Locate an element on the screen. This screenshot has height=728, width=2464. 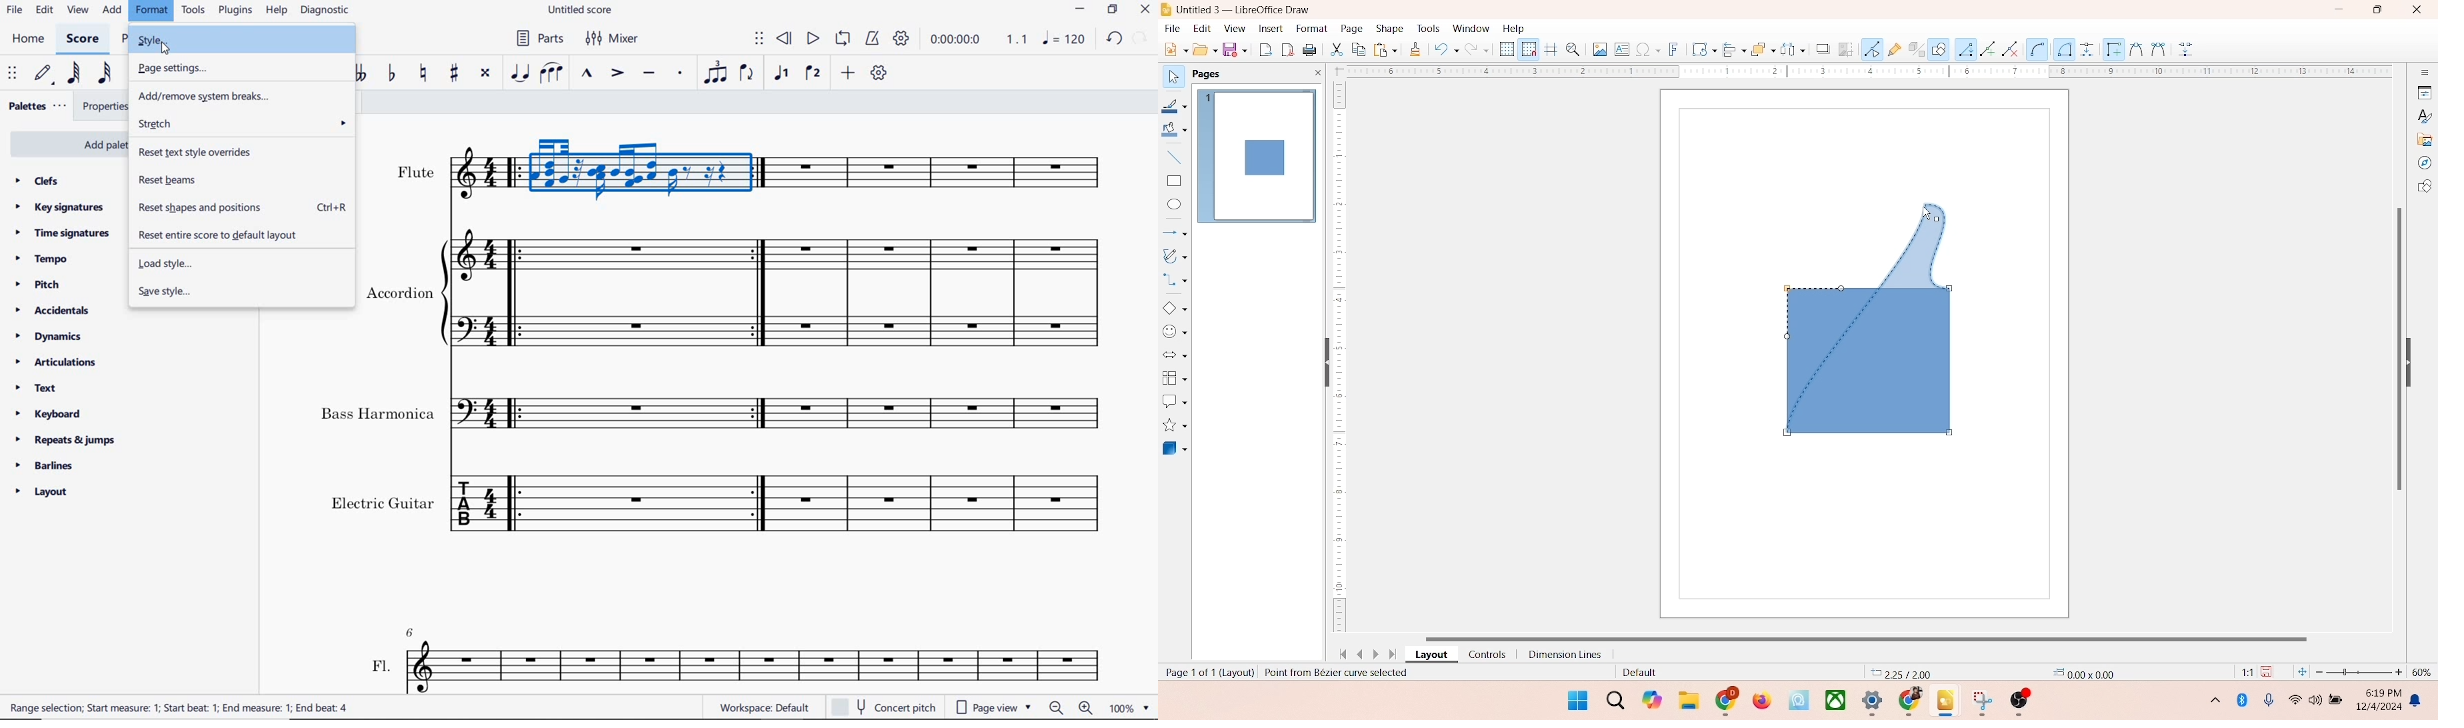
key signatures is located at coordinates (59, 208).